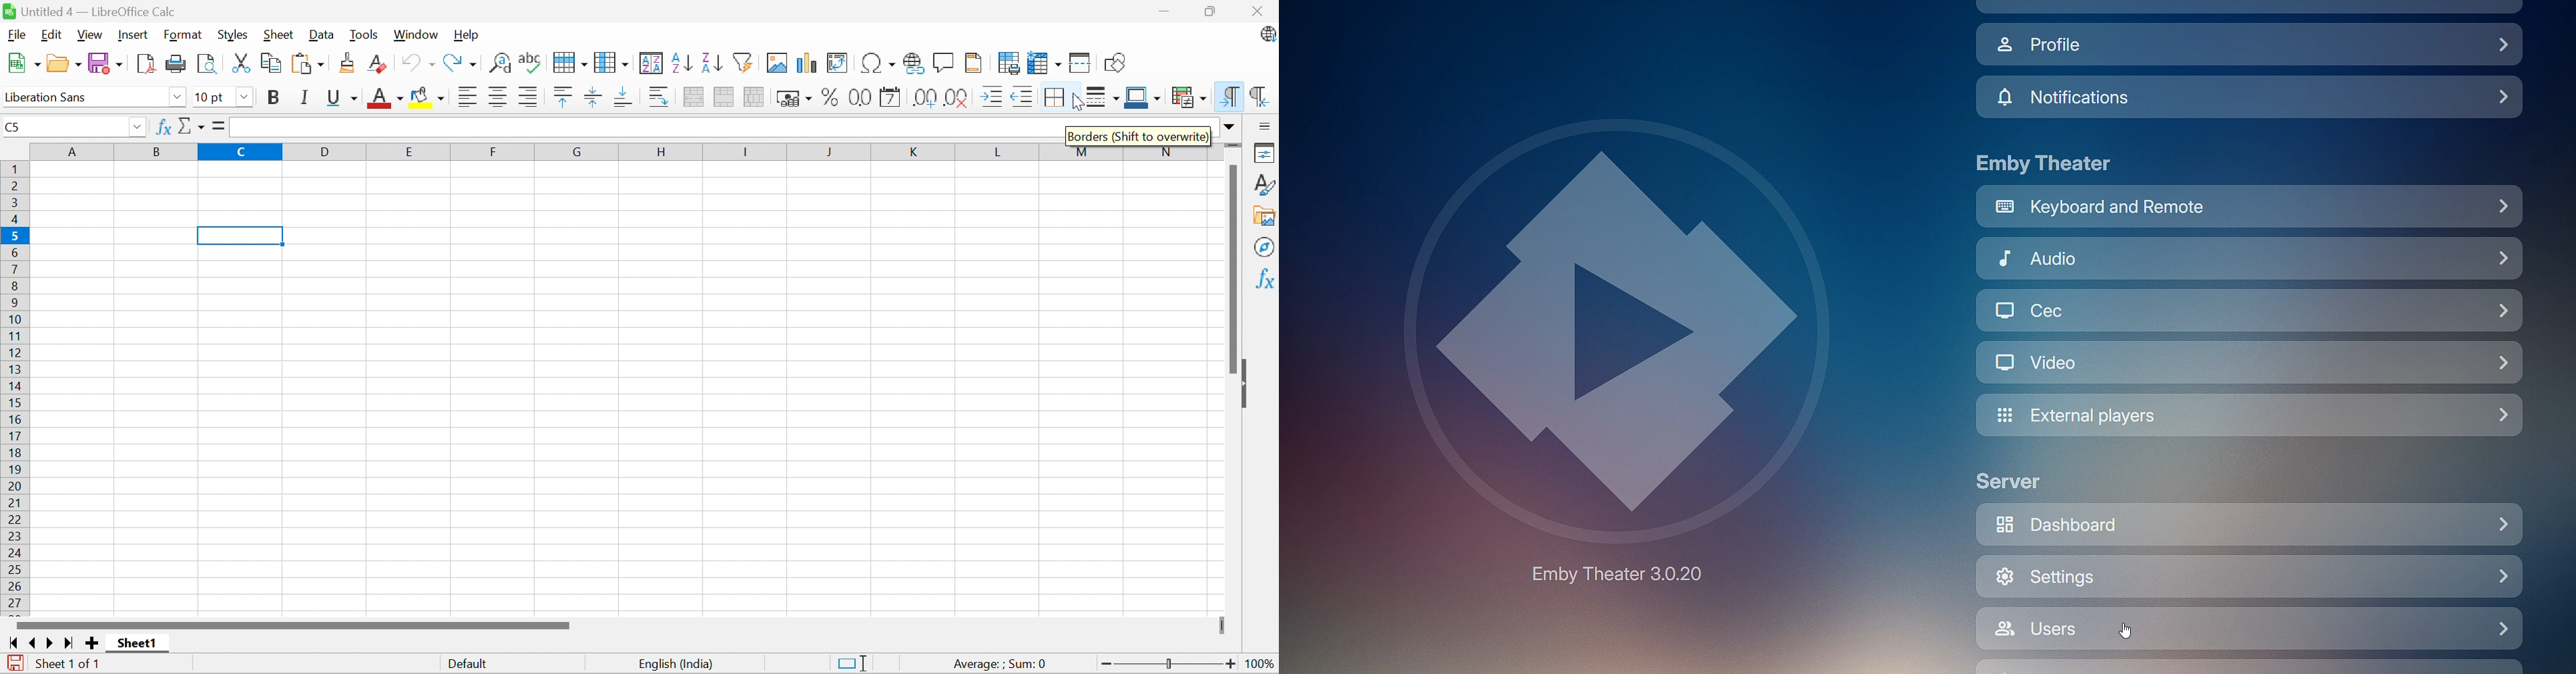 The height and width of the screenshot is (700, 2576). I want to click on Styles, so click(233, 35).